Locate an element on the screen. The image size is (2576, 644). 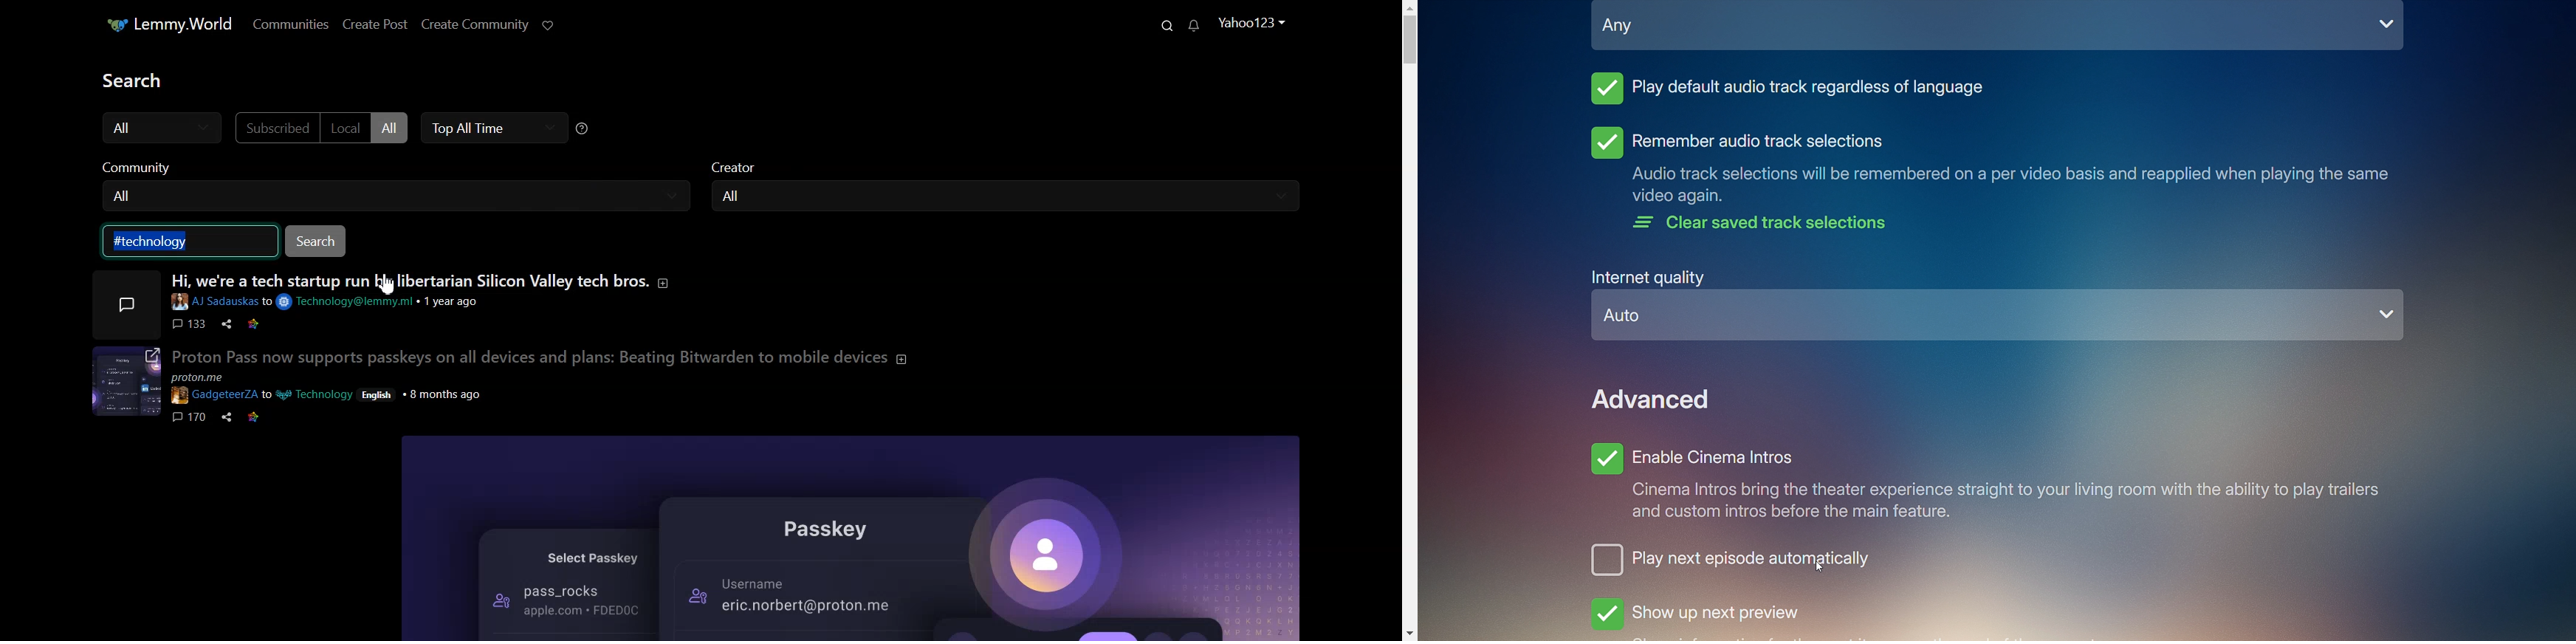
Search button is located at coordinates (315, 241).